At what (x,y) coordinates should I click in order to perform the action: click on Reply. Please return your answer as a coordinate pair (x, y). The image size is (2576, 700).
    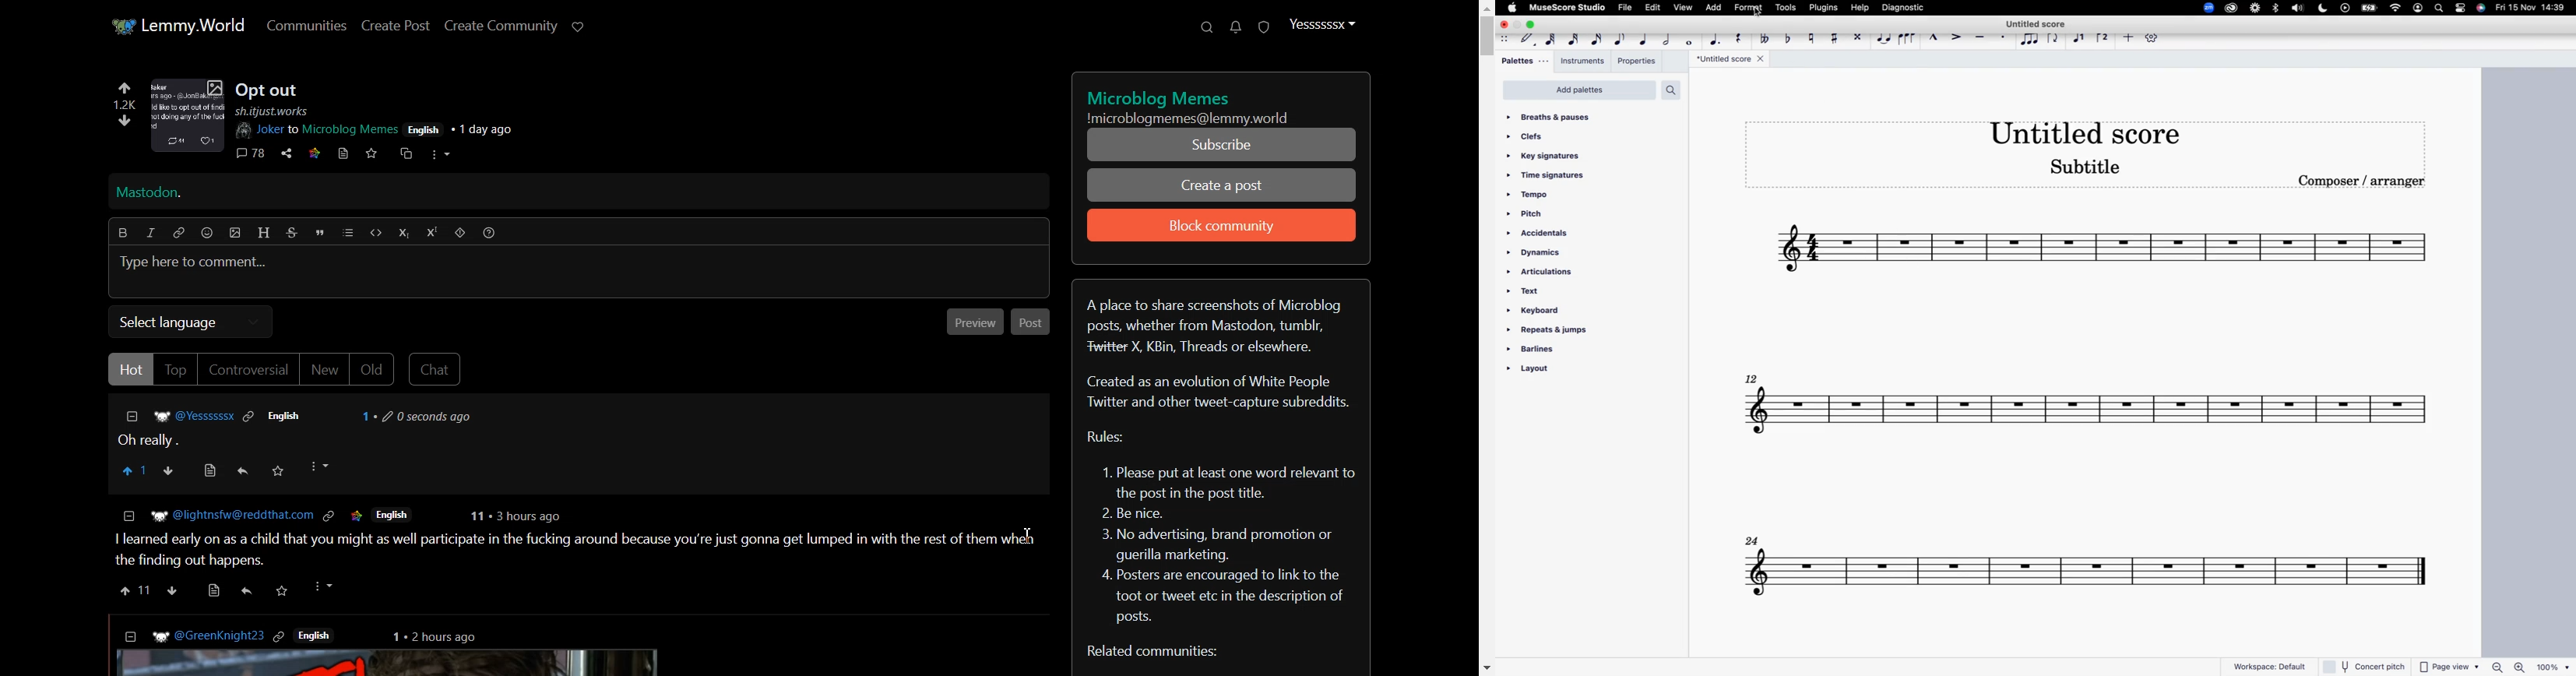
    Looking at the image, I should click on (243, 471).